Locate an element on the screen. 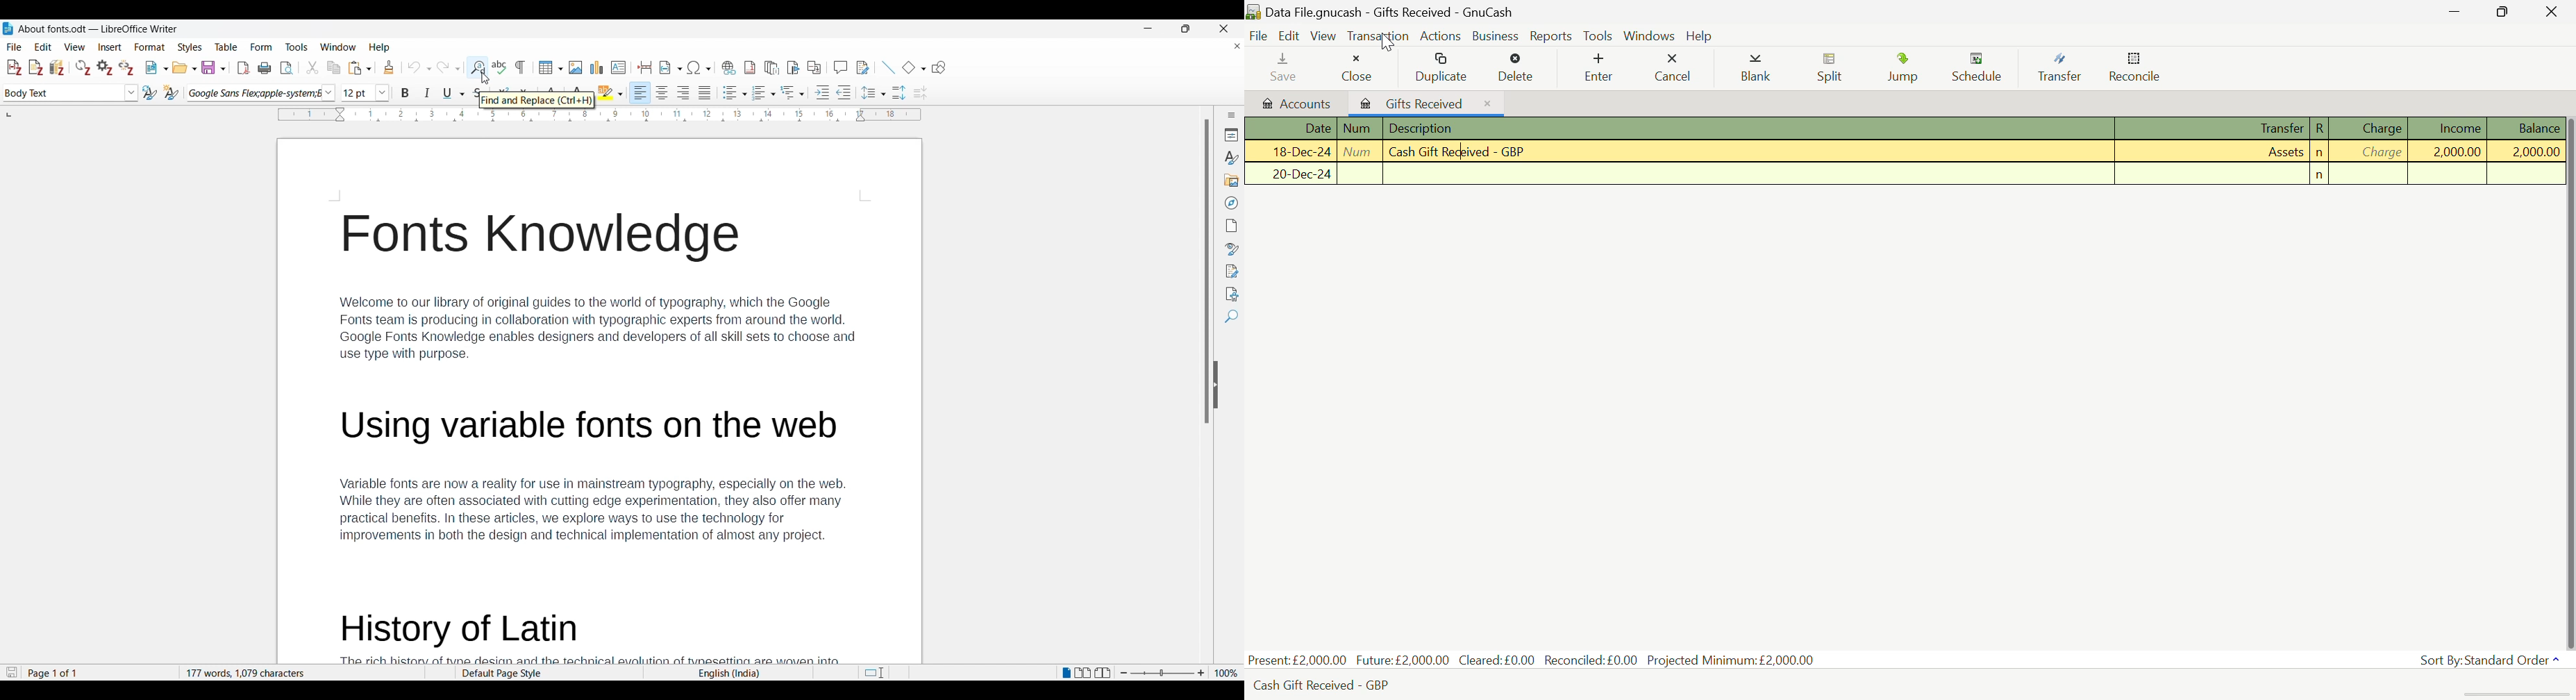 This screenshot has width=2576, height=700. Accounts Tab is located at coordinates (1294, 101).